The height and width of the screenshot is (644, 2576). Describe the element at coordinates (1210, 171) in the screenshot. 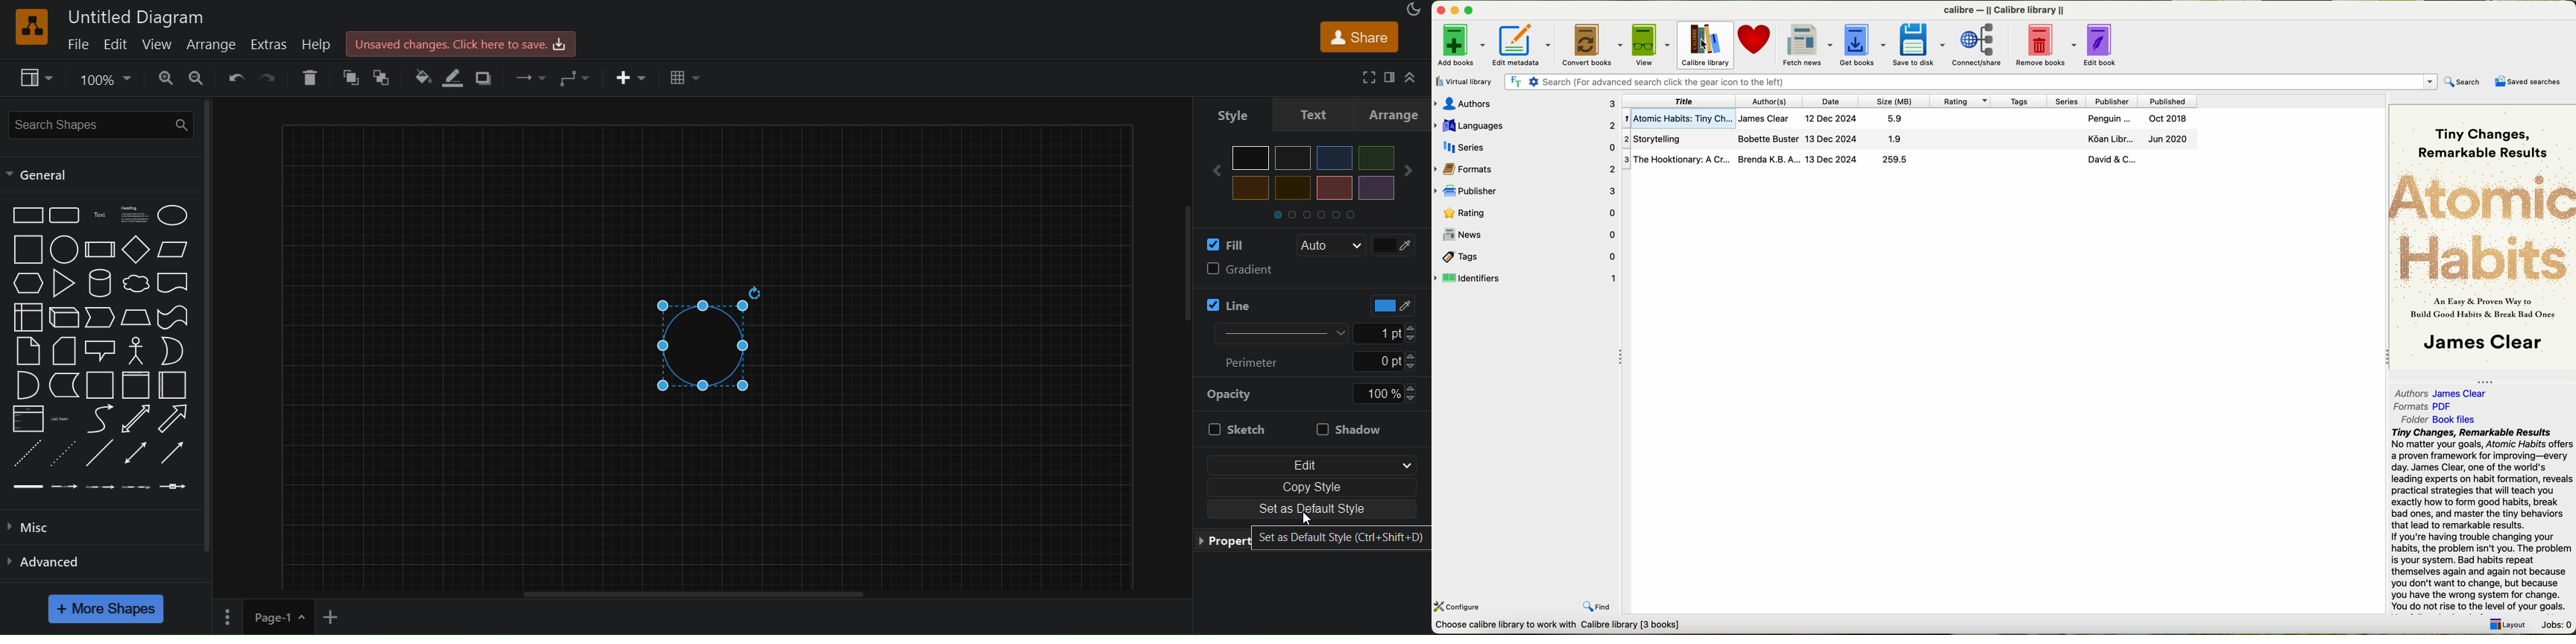

I see `previous` at that location.